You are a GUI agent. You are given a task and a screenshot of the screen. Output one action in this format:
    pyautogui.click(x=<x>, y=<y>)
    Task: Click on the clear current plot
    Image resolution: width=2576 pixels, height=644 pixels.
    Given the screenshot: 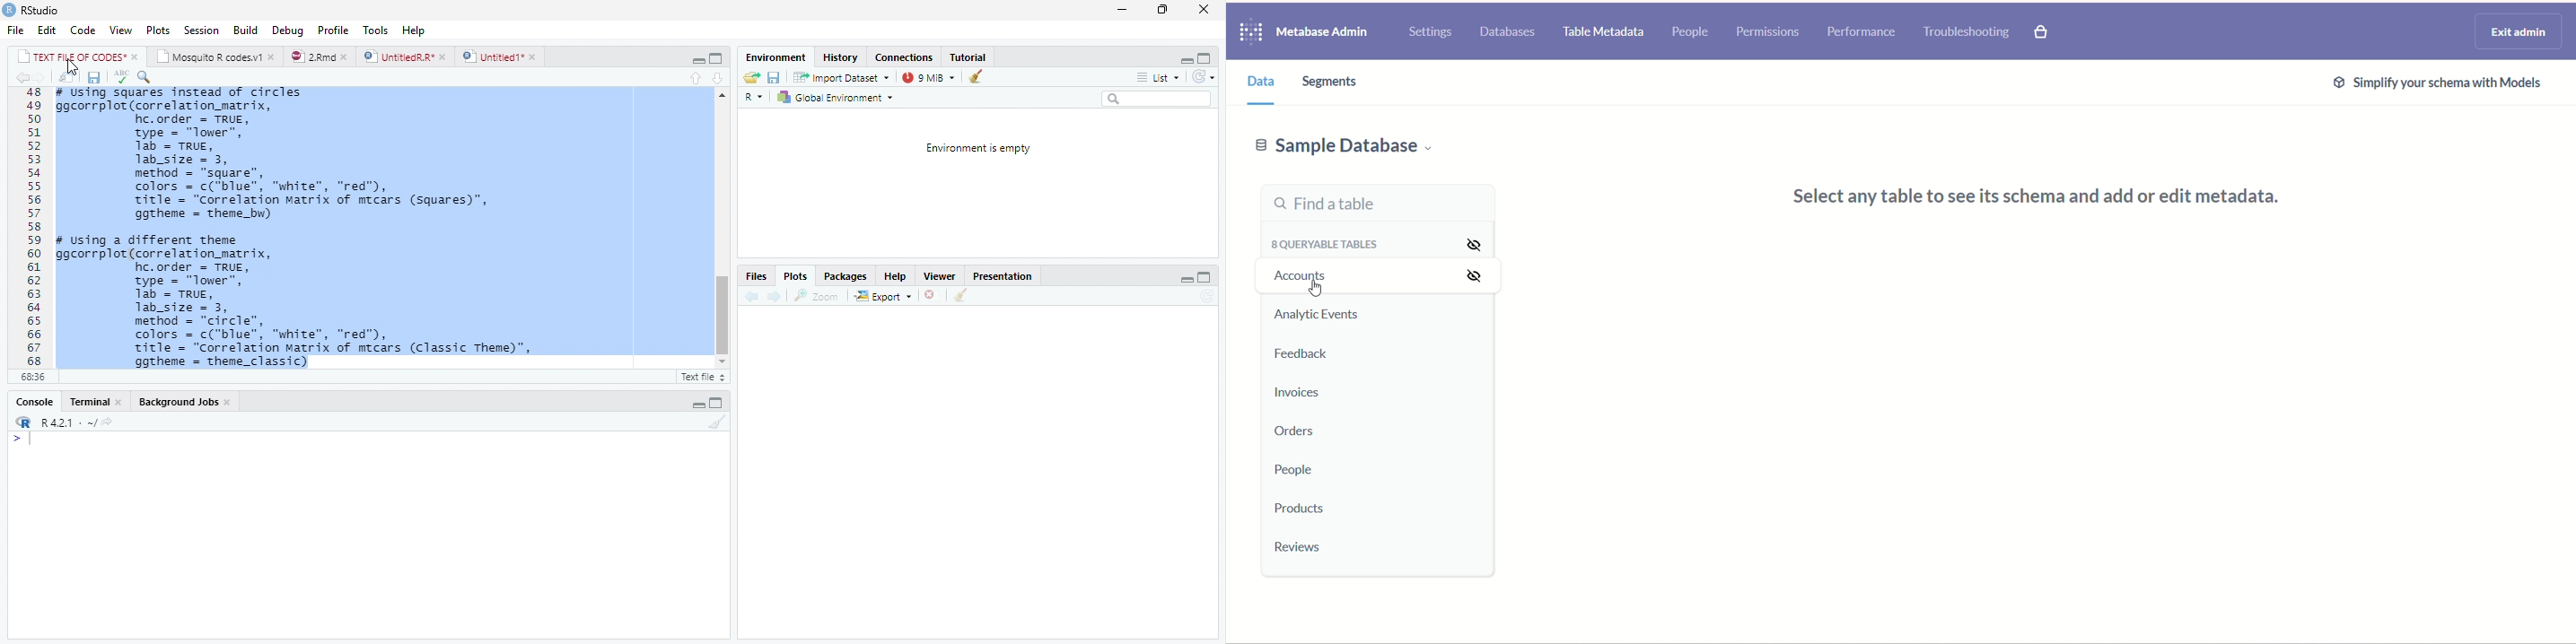 What is the action you would take?
    pyautogui.click(x=928, y=296)
    